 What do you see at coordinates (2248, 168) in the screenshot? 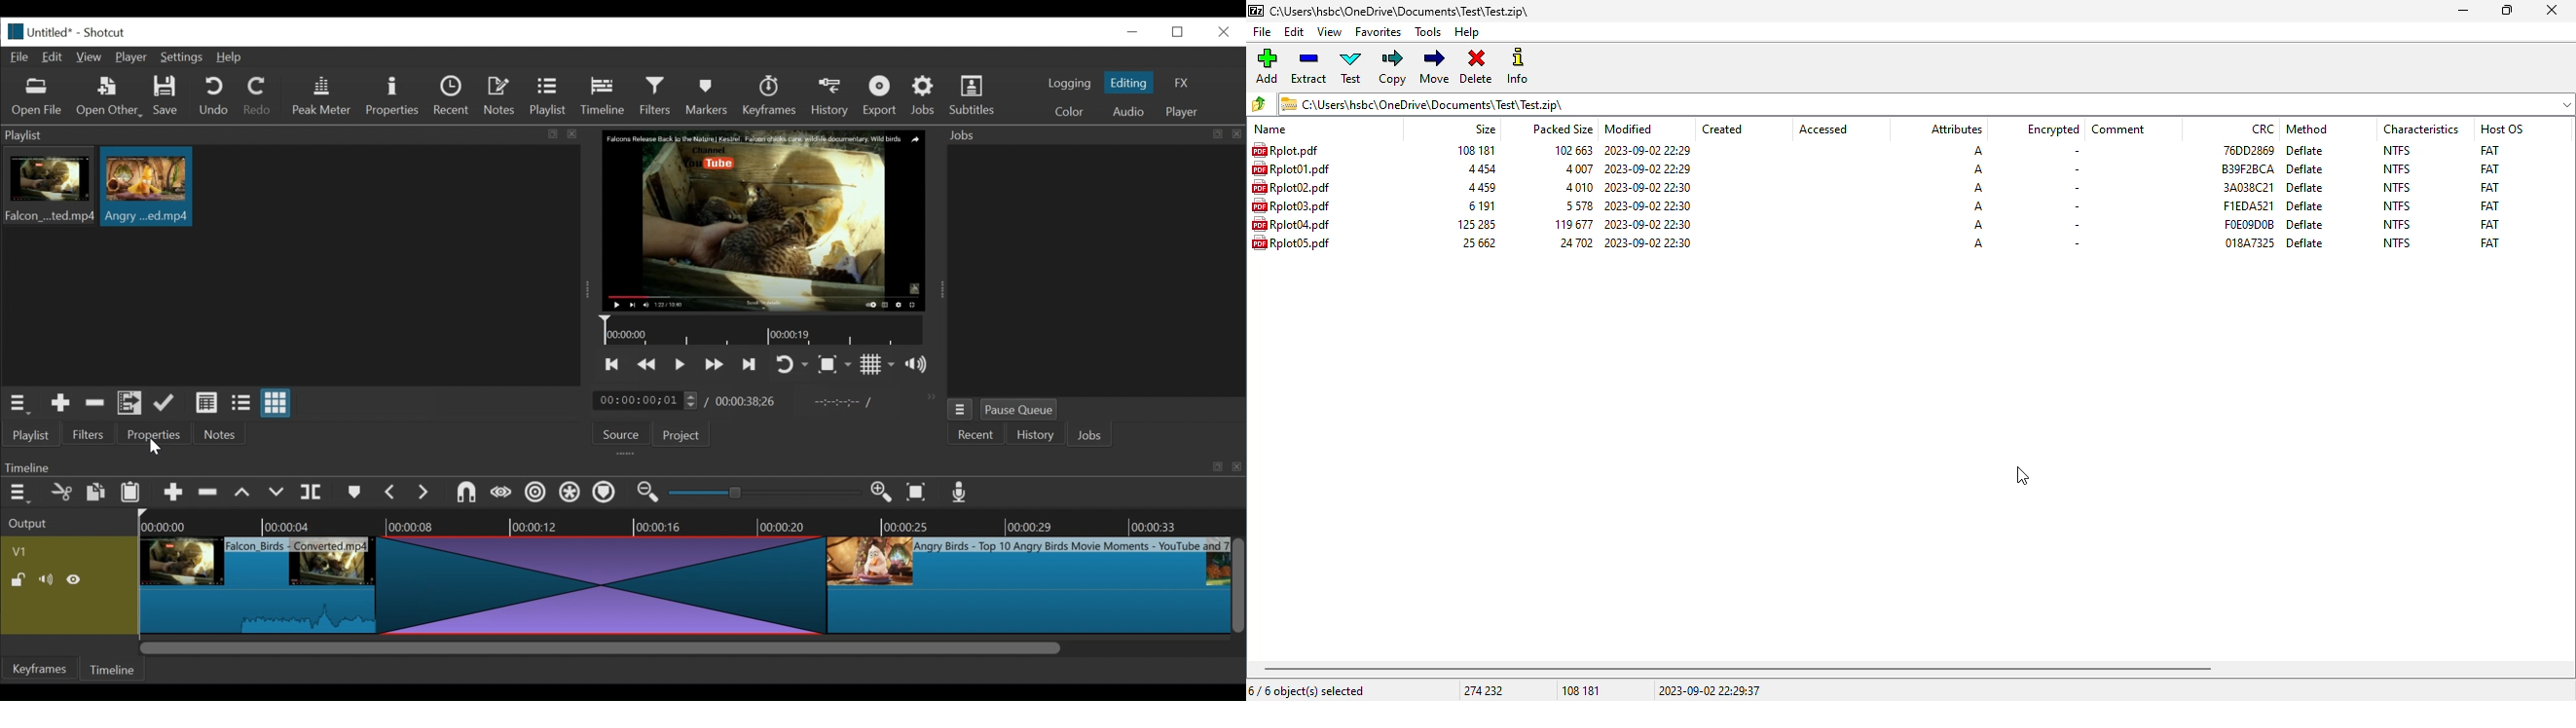
I see `CRC` at bounding box center [2248, 168].